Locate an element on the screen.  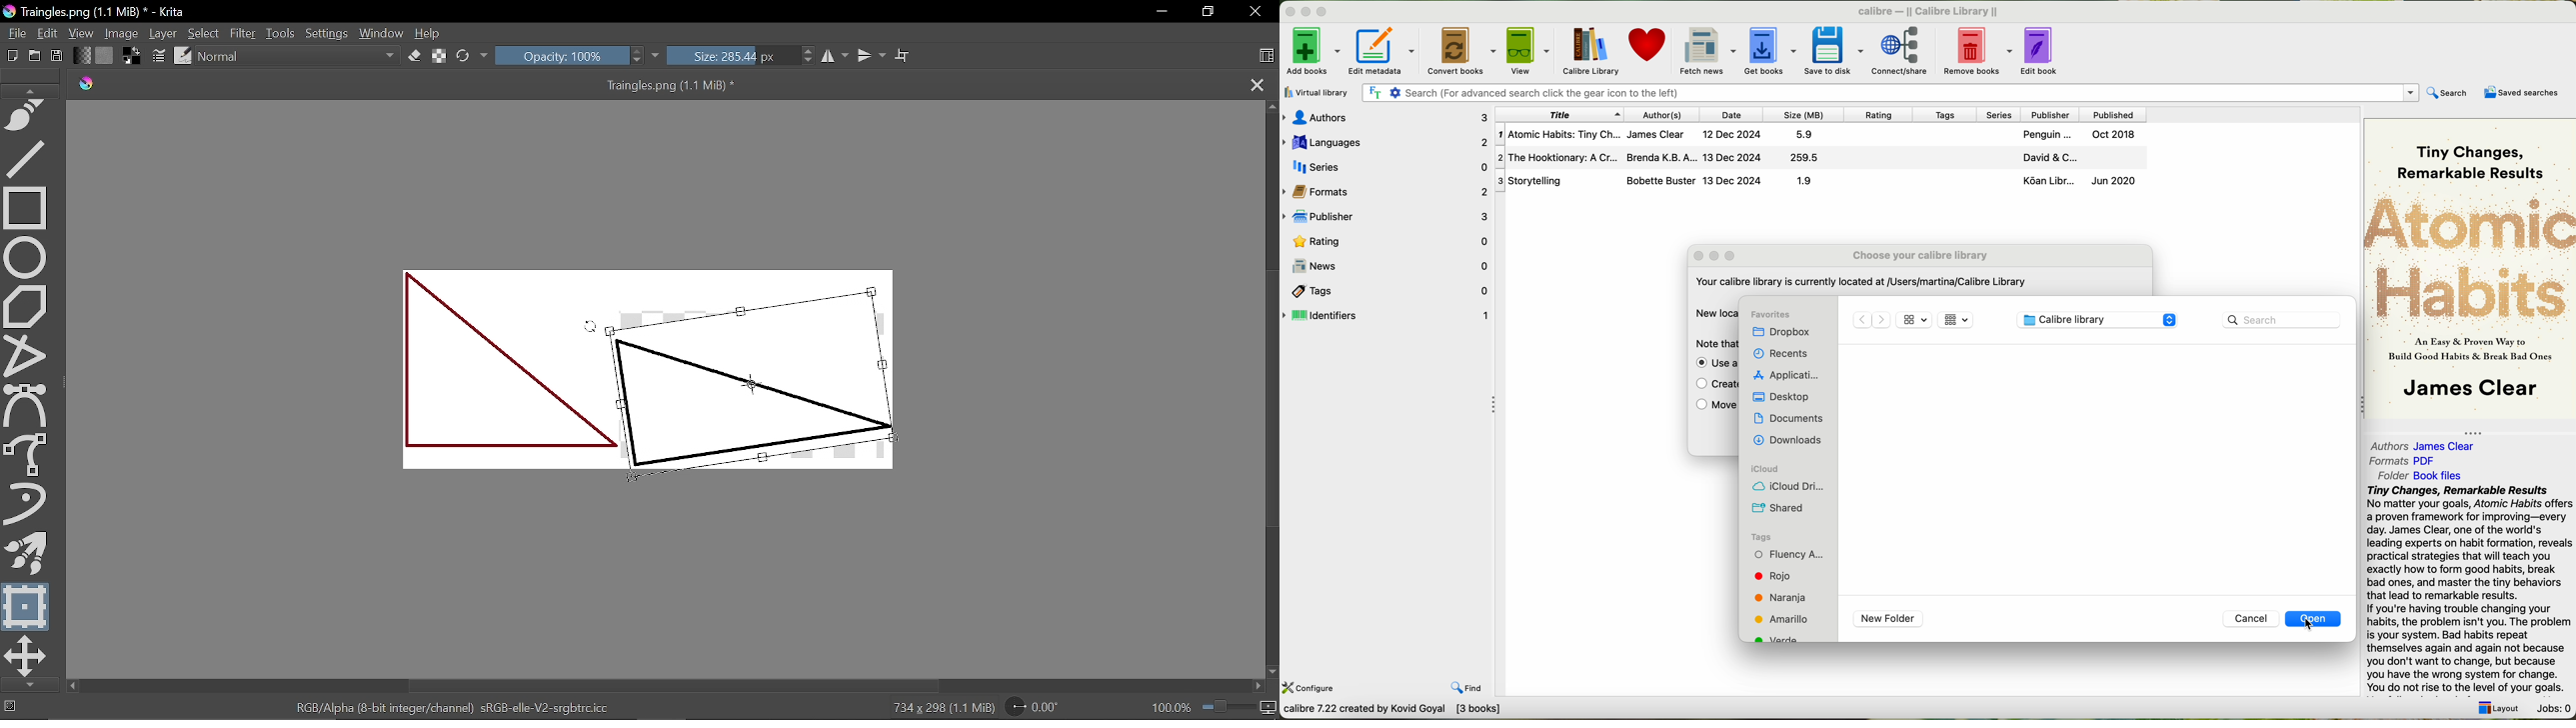
Polyline tool is located at coordinates (29, 353).